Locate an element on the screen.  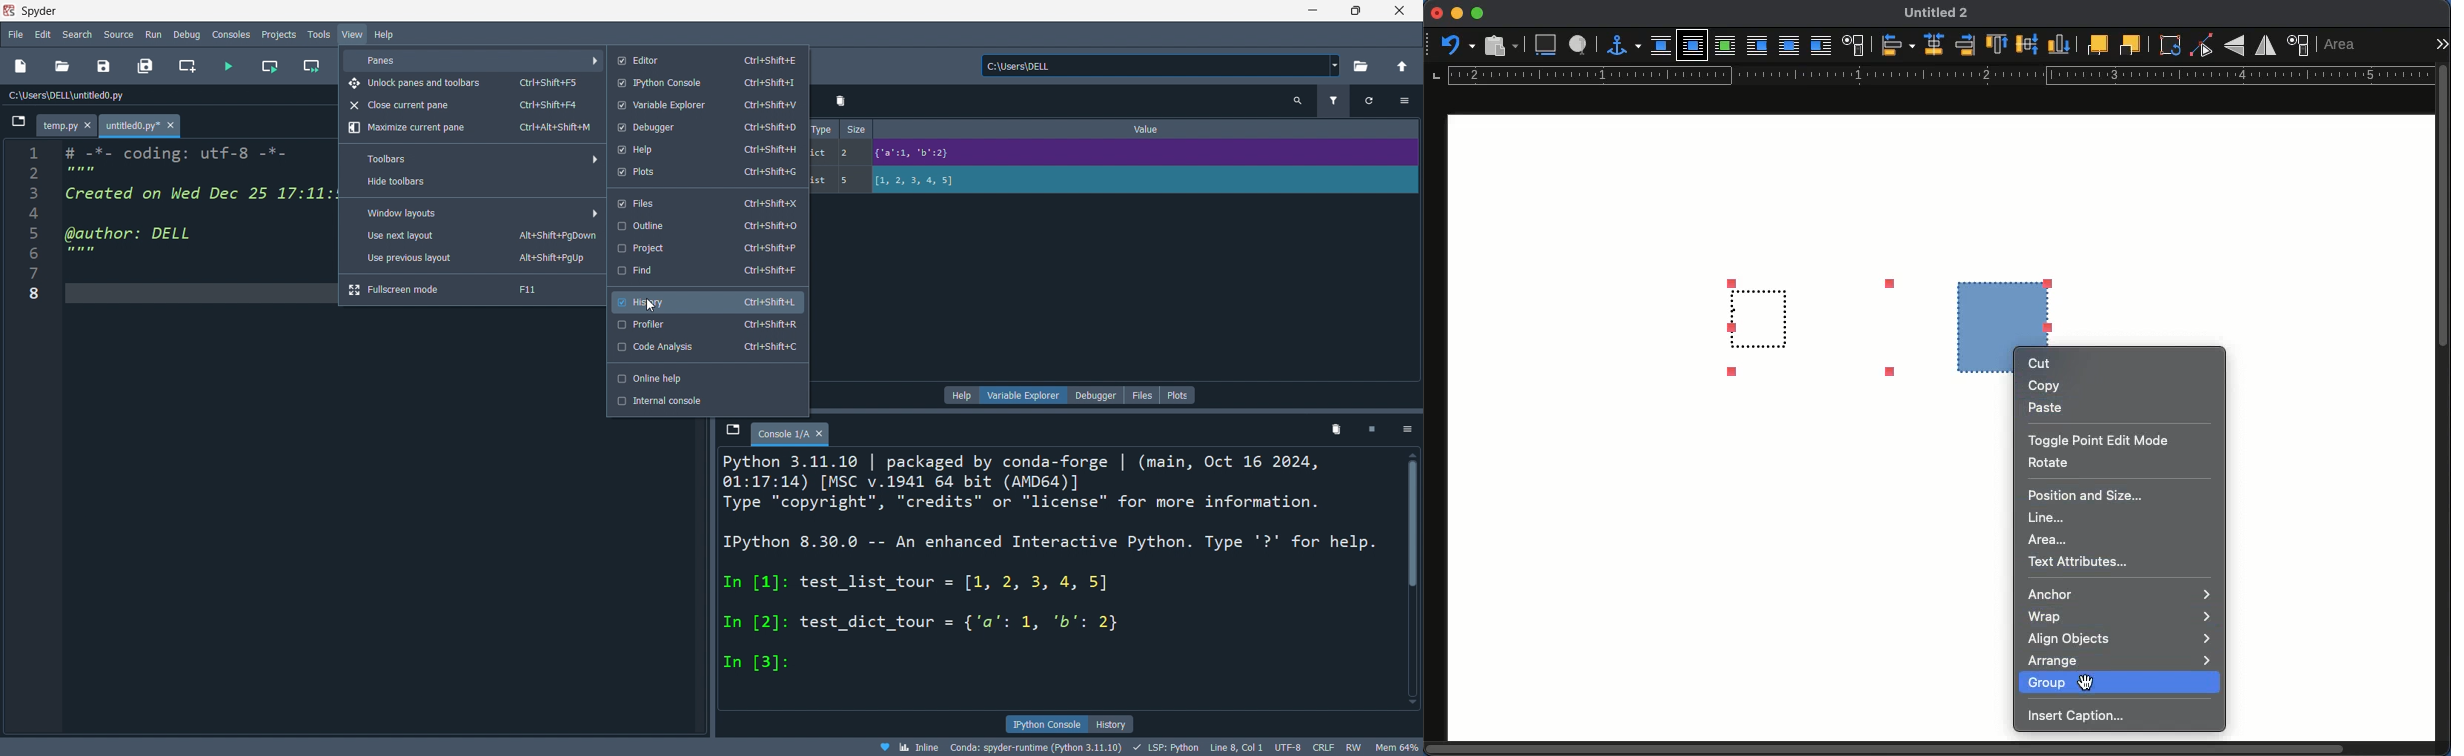
line is located at coordinates (2045, 517).